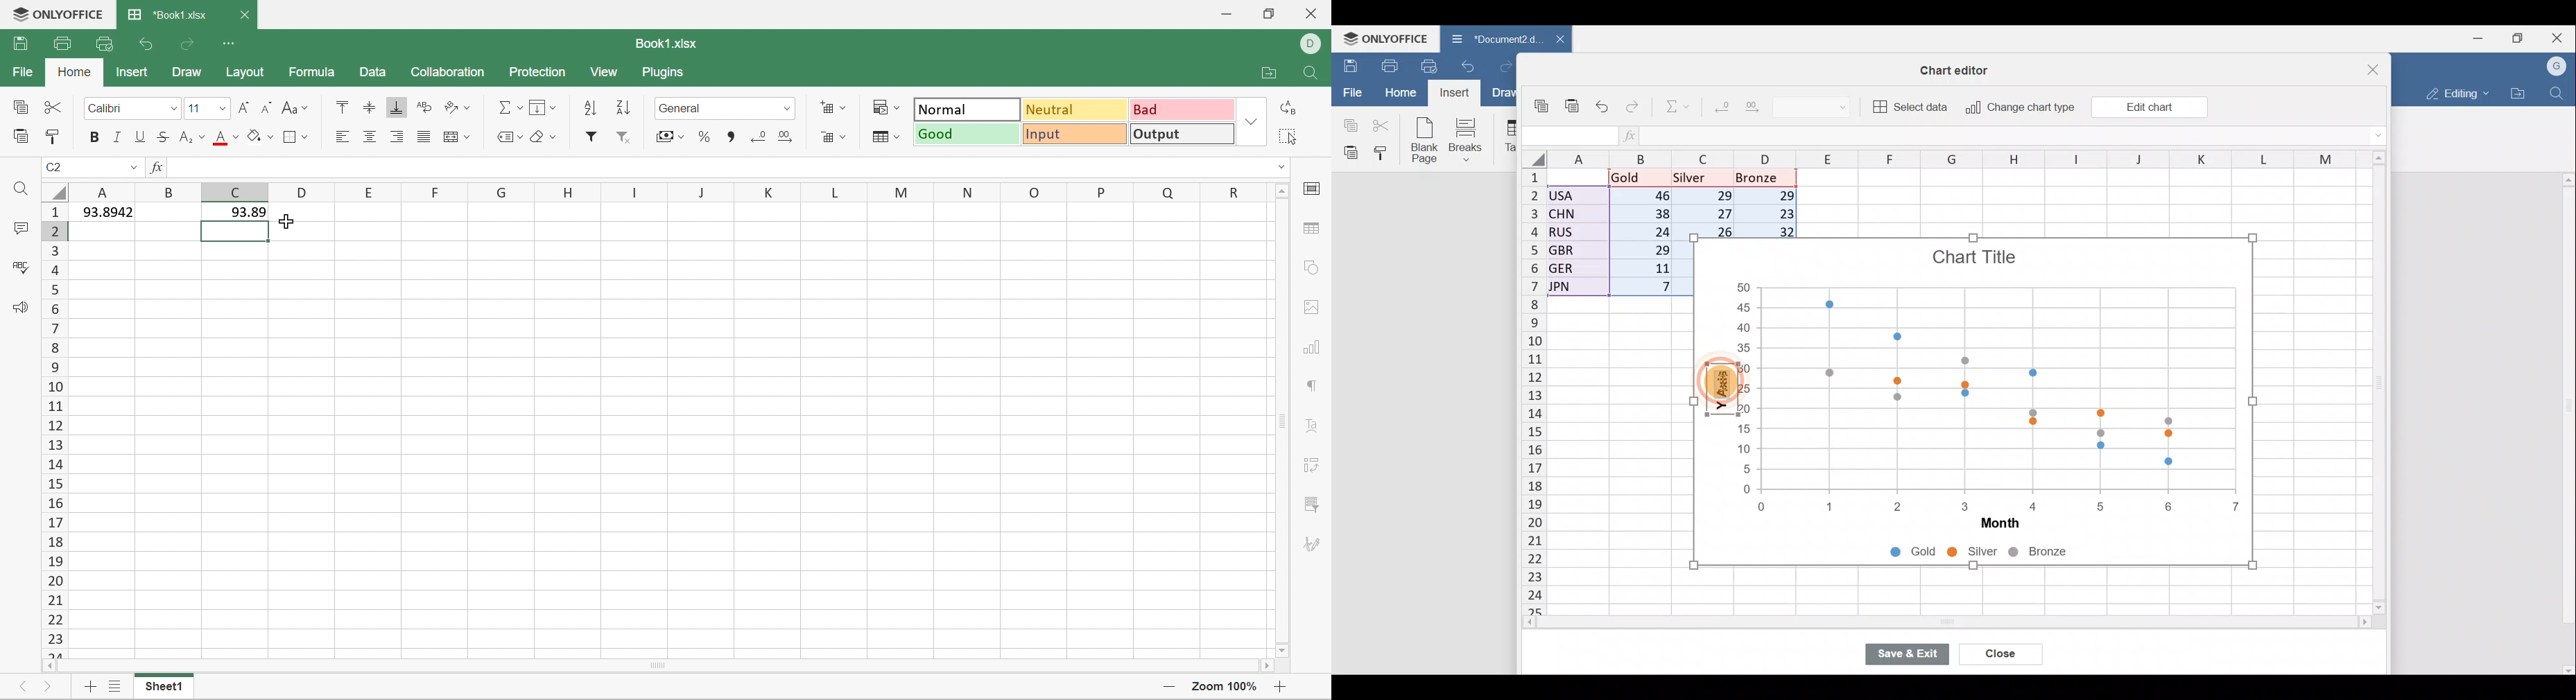 The height and width of the screenshot is (700, 2576). I want to click on Copy, so click(1542, 100).